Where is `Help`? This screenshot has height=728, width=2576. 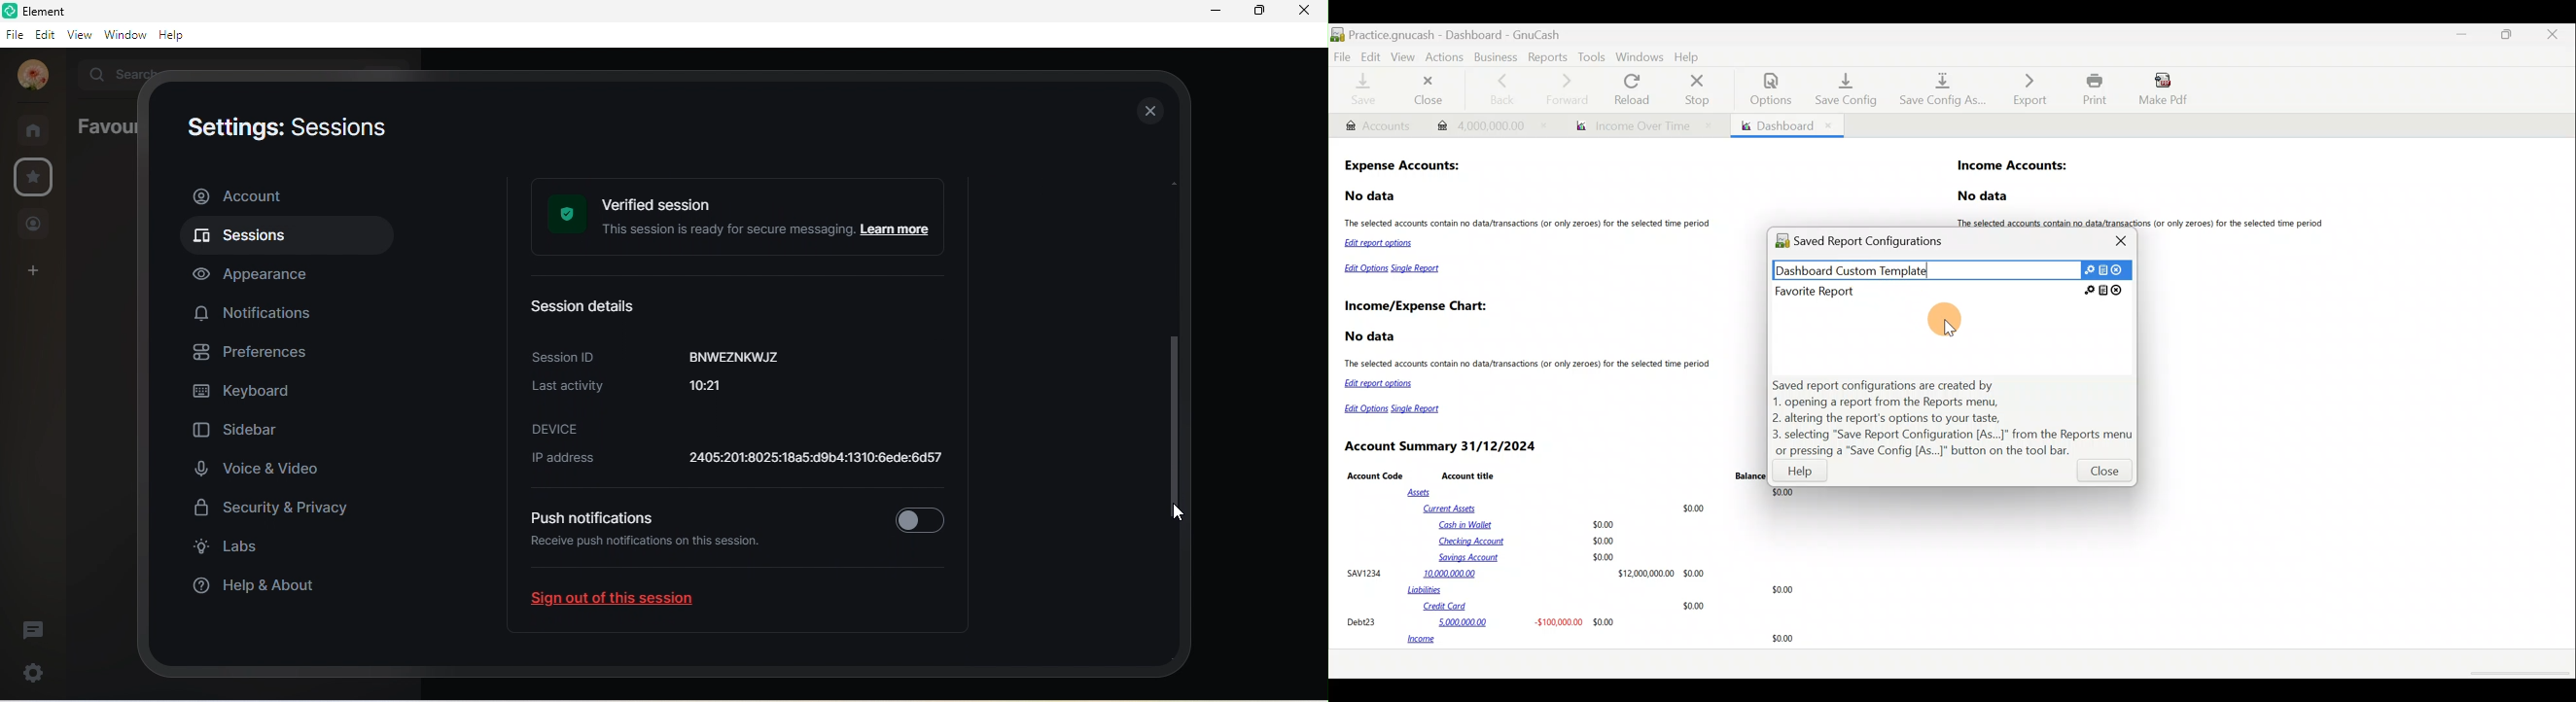
Help is located at coordinates (1801, 474).